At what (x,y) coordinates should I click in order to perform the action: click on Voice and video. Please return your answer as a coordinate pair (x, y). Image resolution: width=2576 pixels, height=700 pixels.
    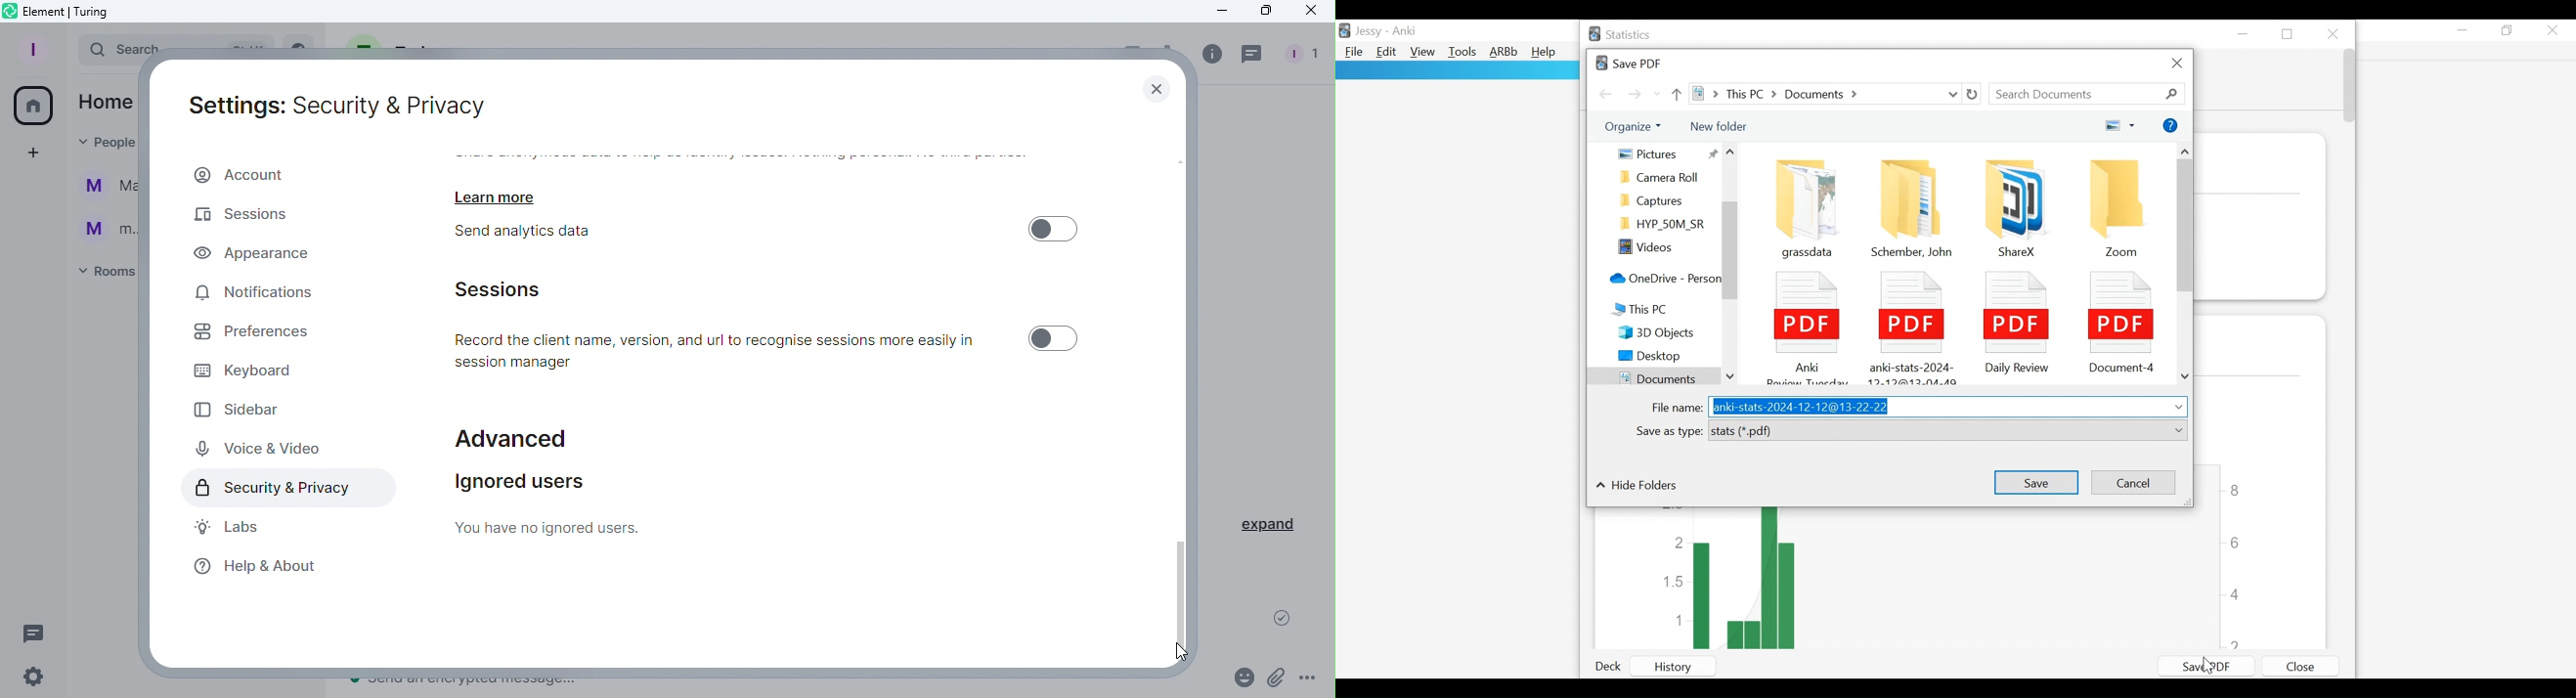
    Looking at the image, I should click on (258, 447).